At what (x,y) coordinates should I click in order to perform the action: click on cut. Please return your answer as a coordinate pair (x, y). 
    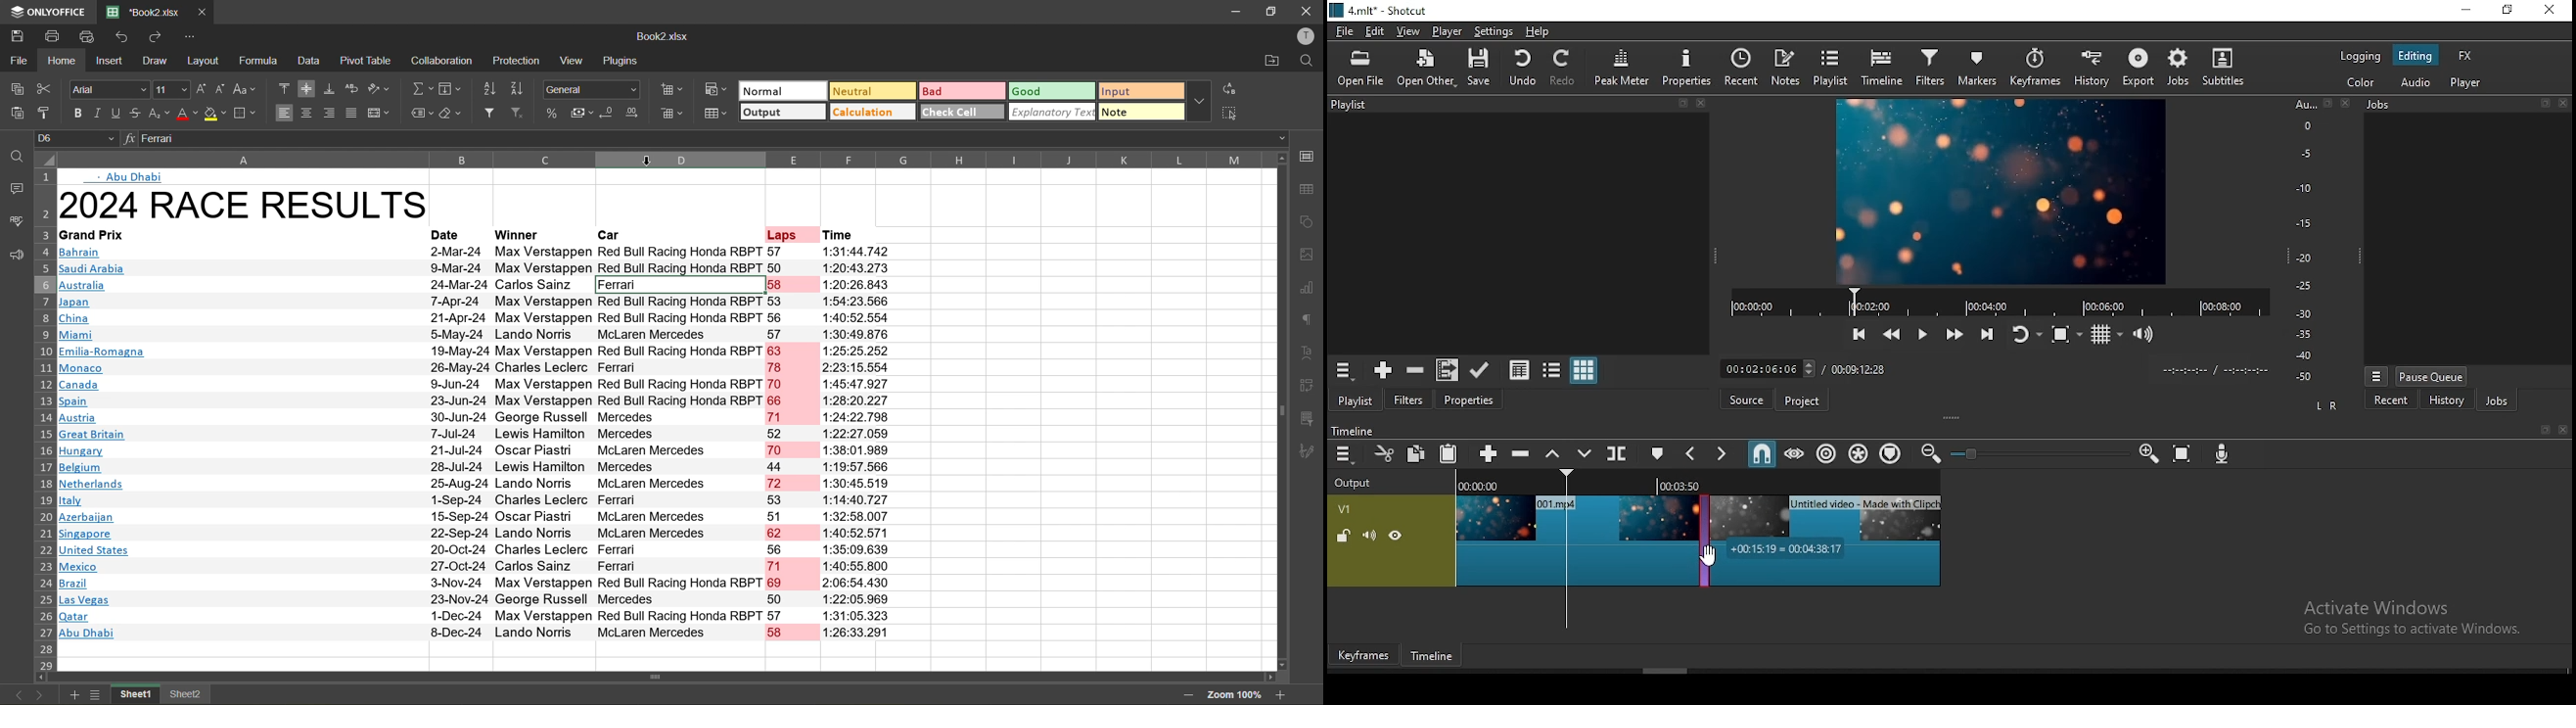
    Looking at the image, I should click on (45, 89).